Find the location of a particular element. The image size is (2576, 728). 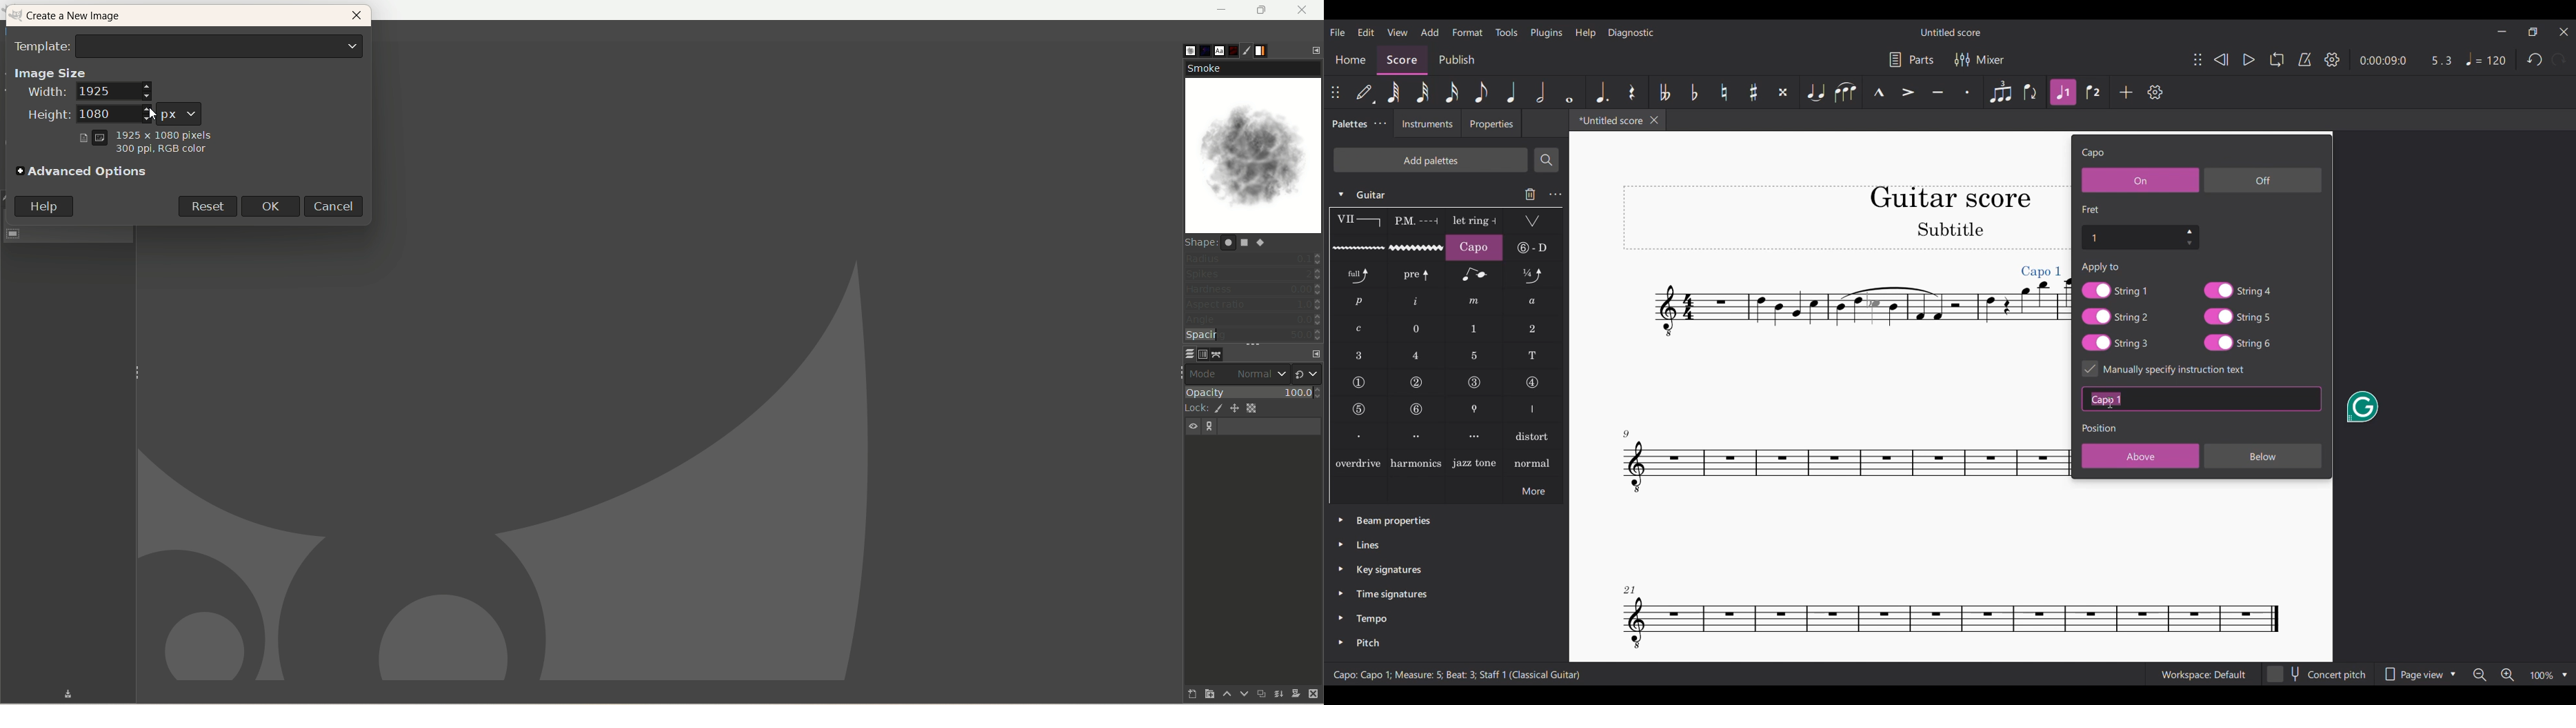

shape is located at coordinates (1232, 242).